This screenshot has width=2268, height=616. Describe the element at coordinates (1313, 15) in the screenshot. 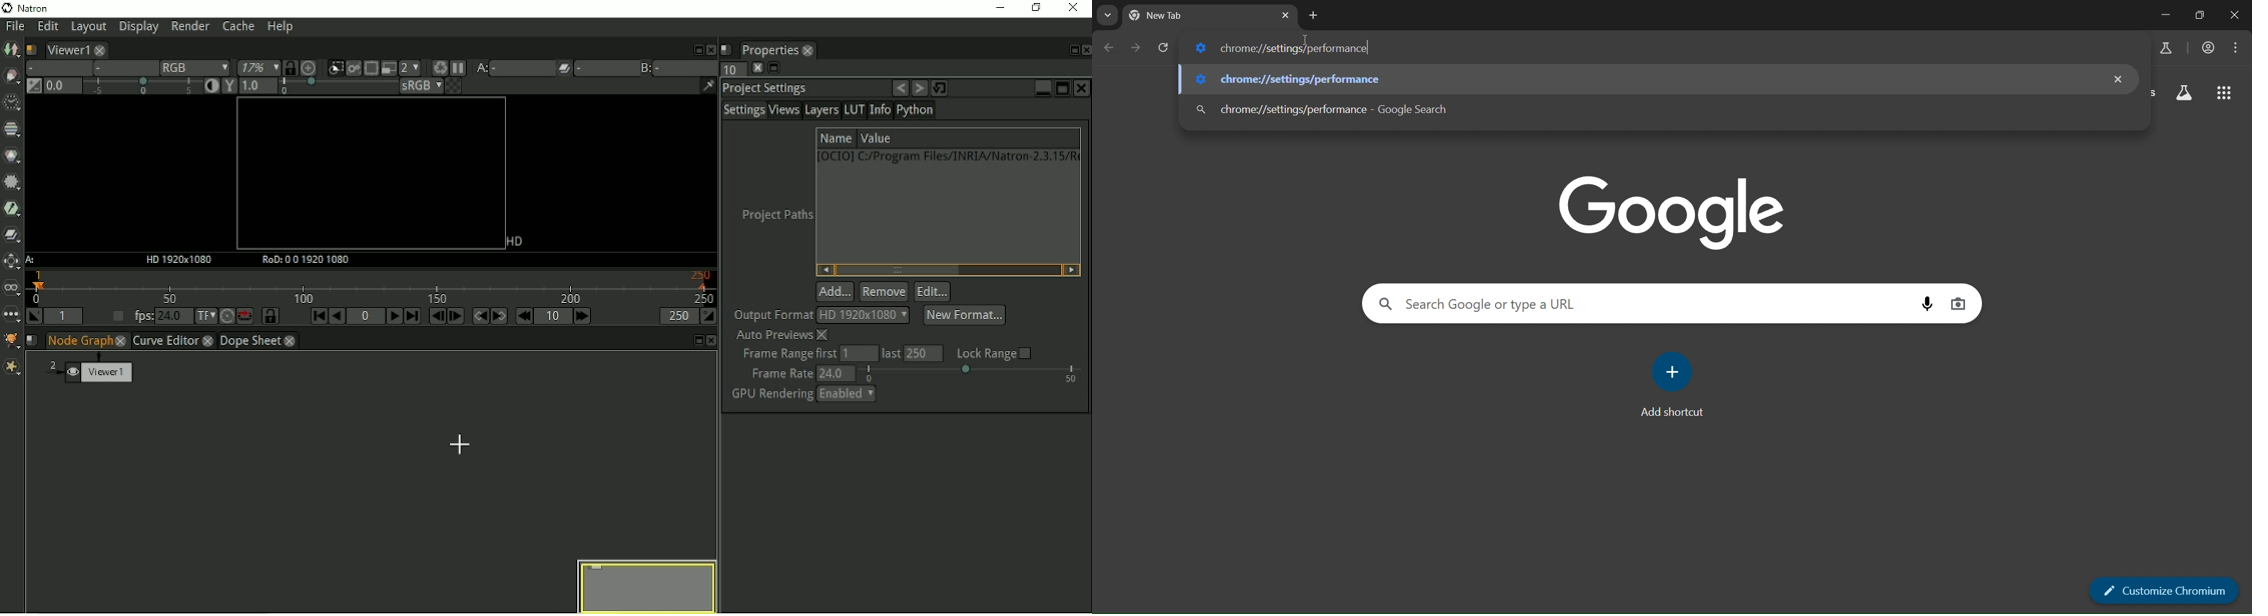

I see `new tab` at that location.